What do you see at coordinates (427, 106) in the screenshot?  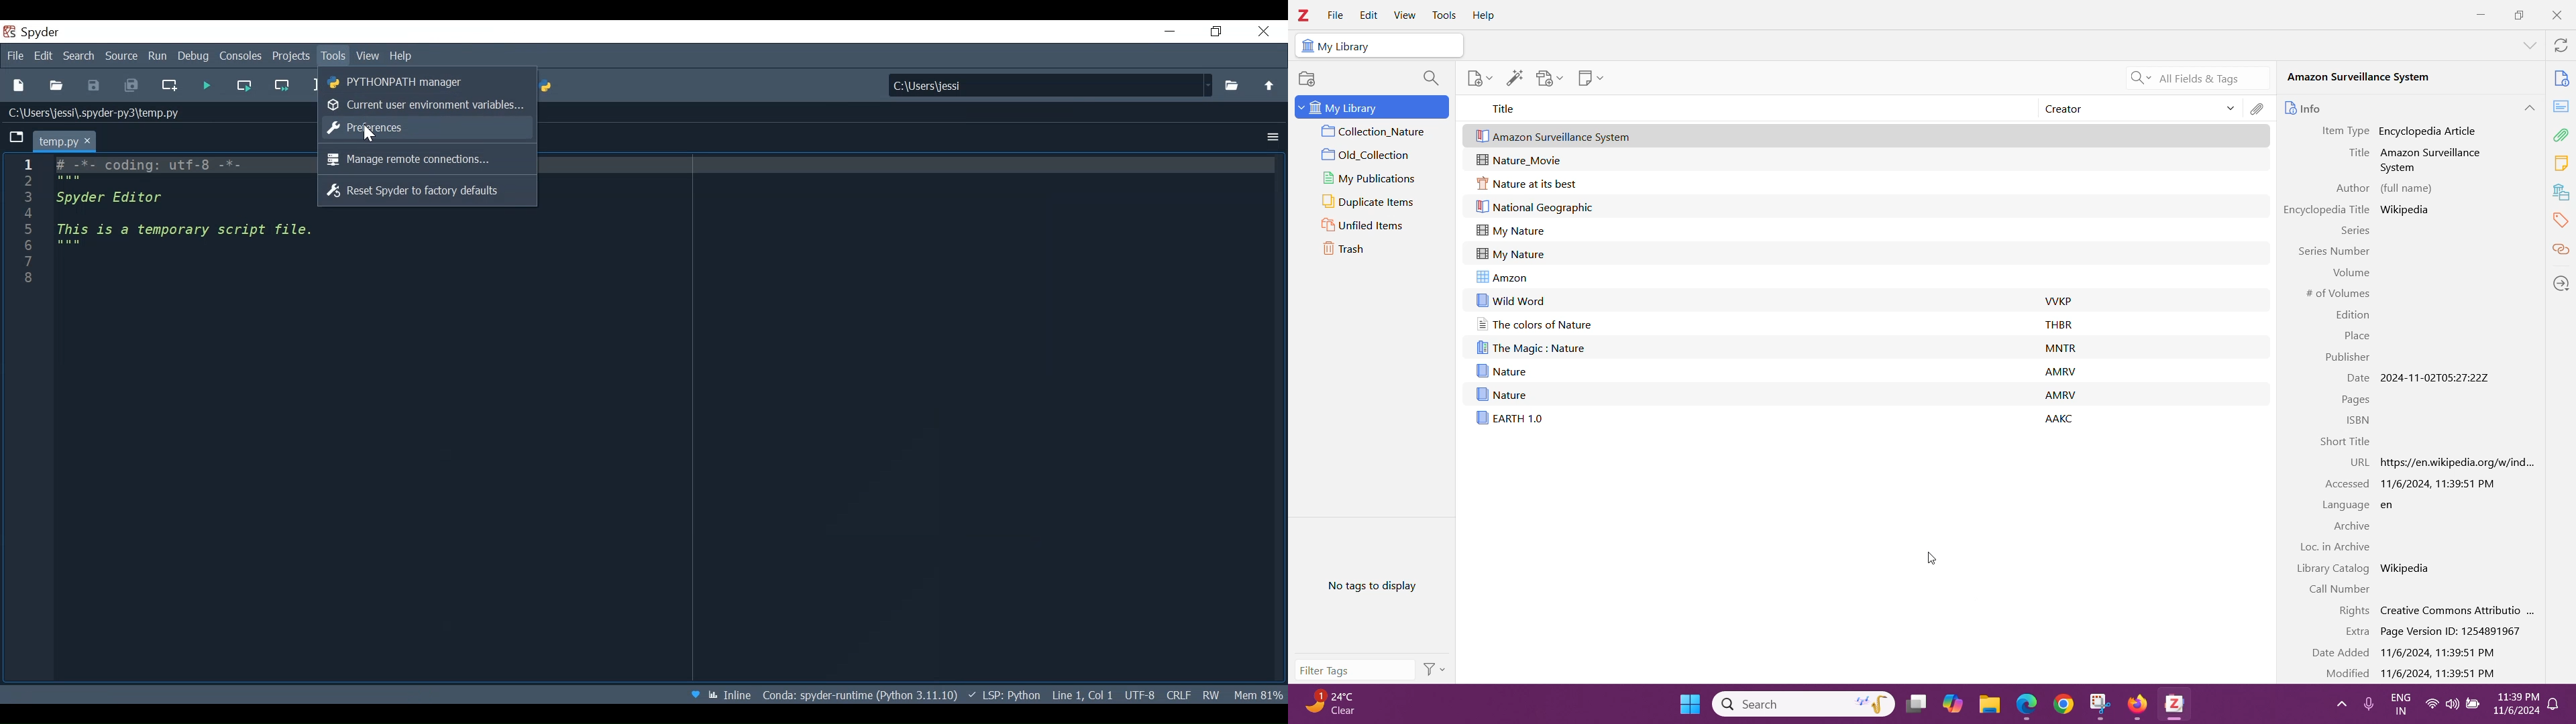 I see `Current user environment variables` at bounding box center [427, 106].